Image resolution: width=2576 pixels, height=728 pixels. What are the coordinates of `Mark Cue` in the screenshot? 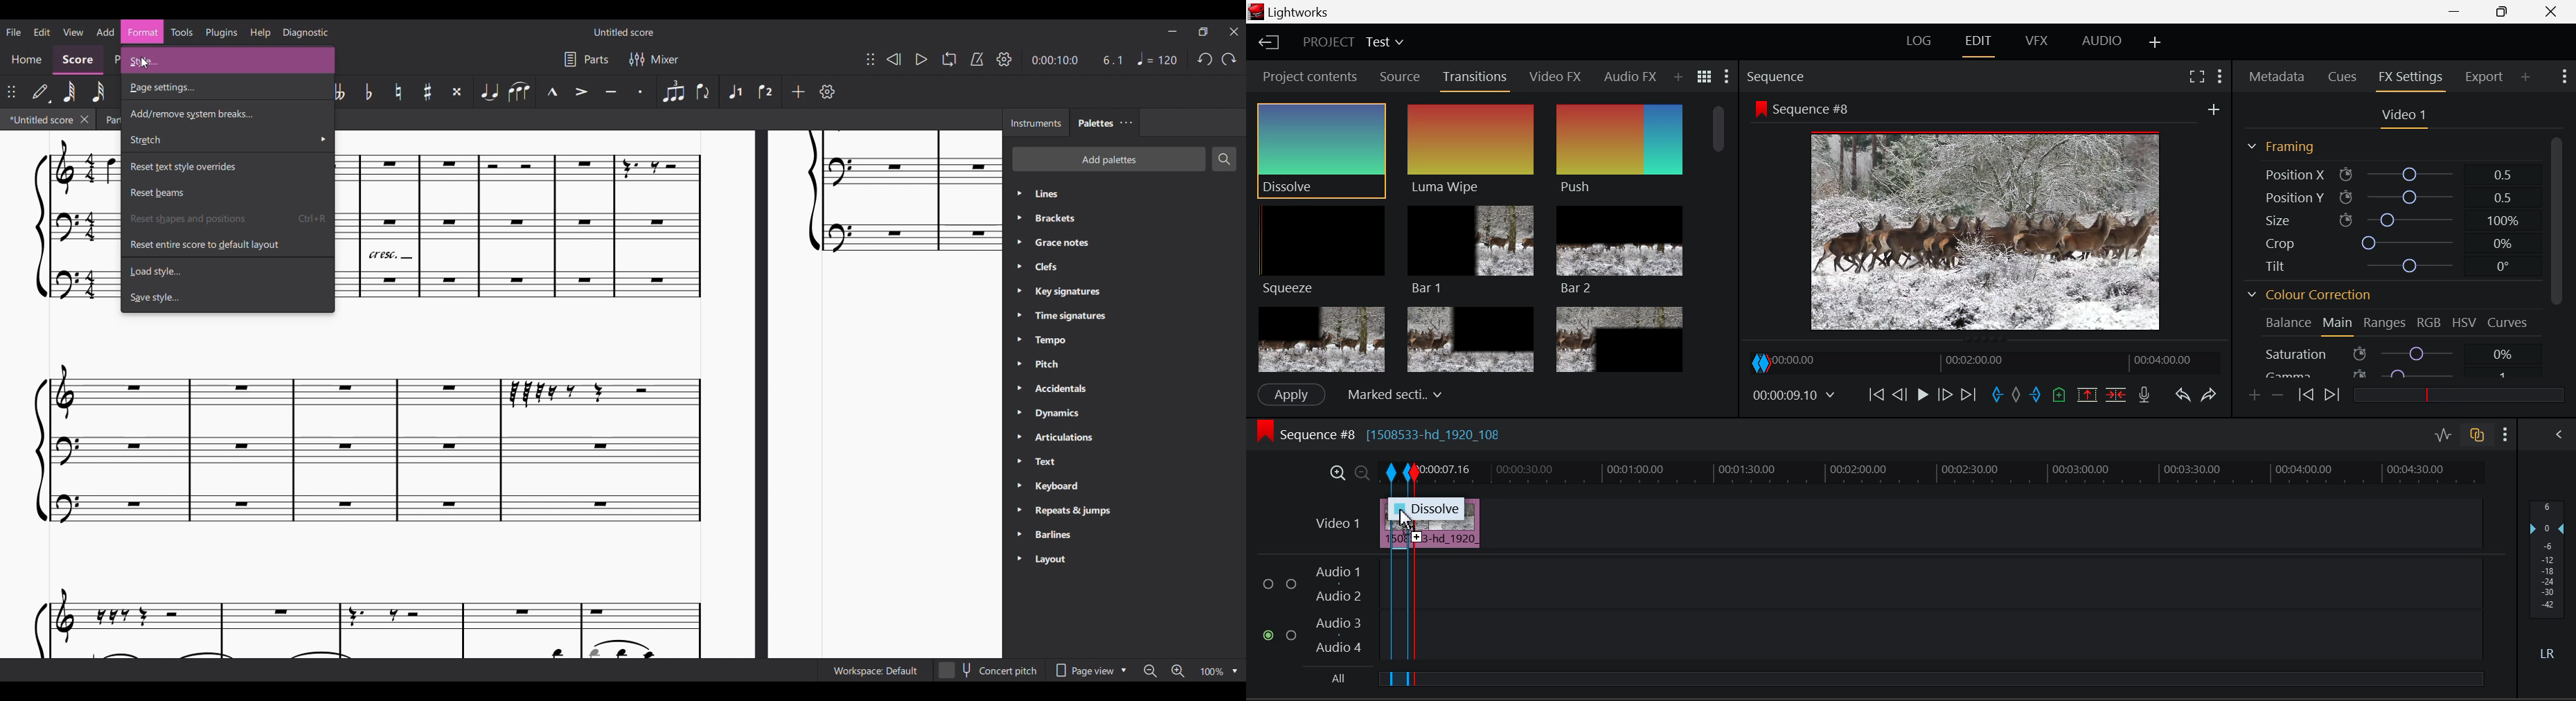 It's located at (2058, 396).